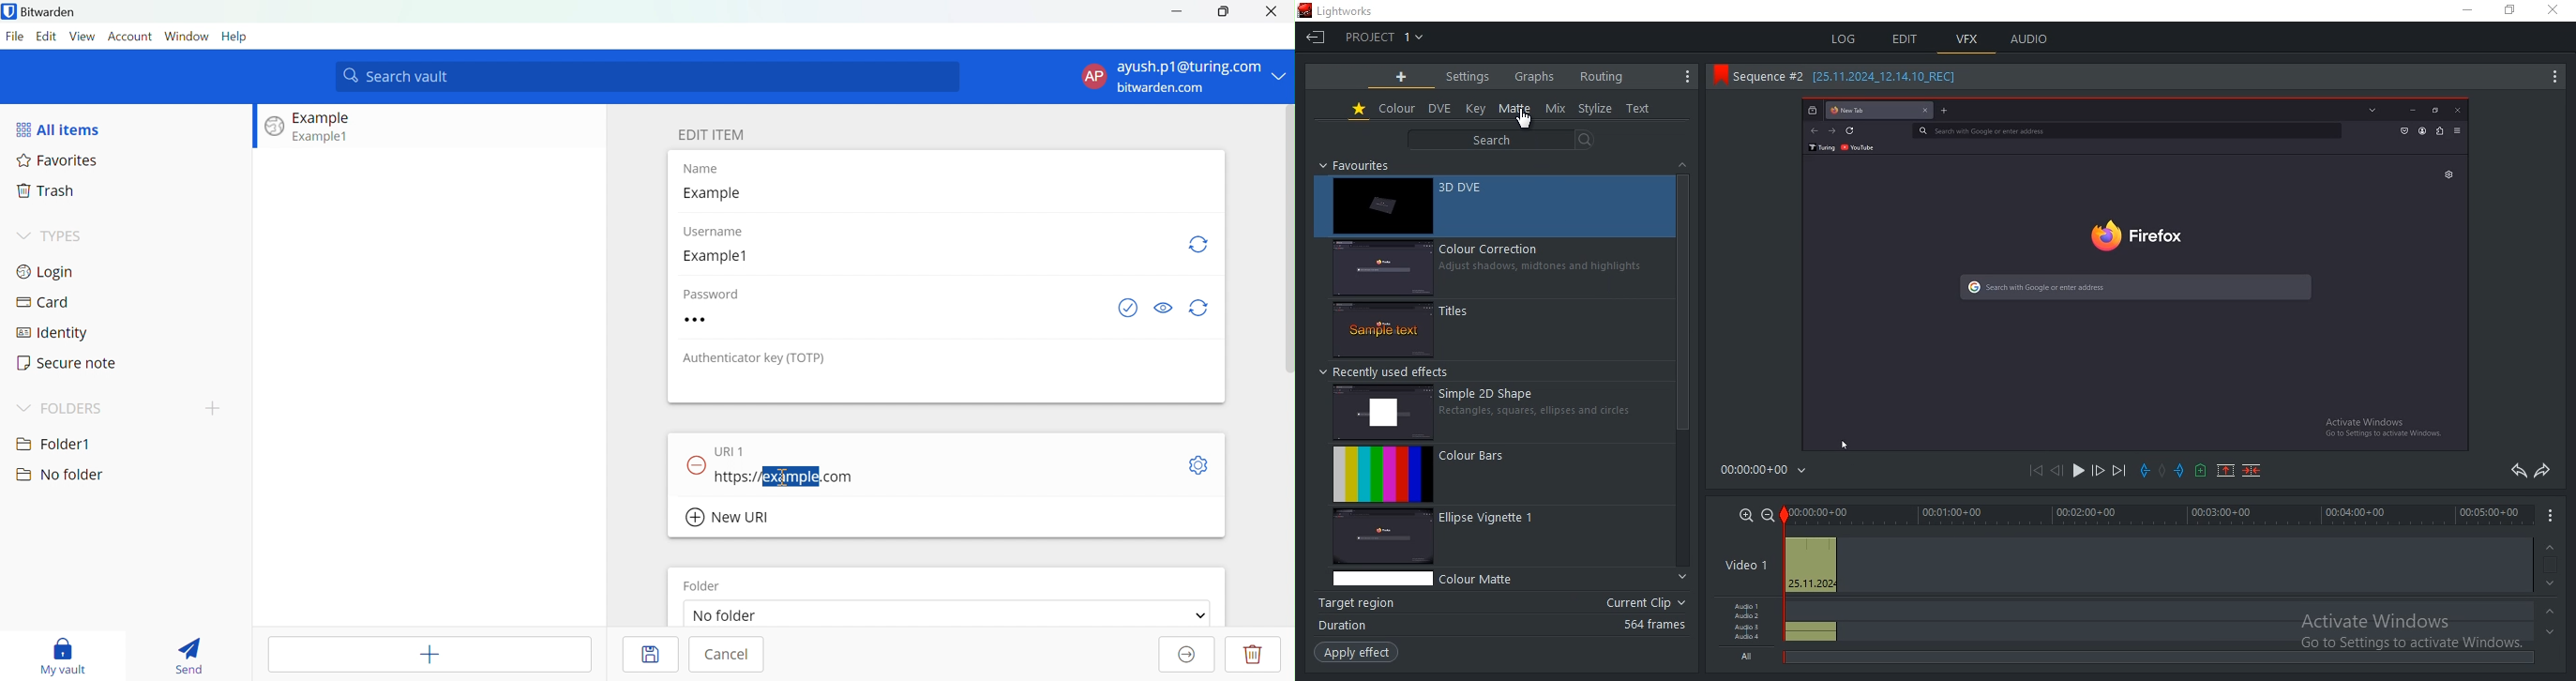 The height and width of the screenshot is (700, 2576). What do you see at coordinates (2076, 473) in the screenshot?
I see `play` at bounding box center [2076, 473].